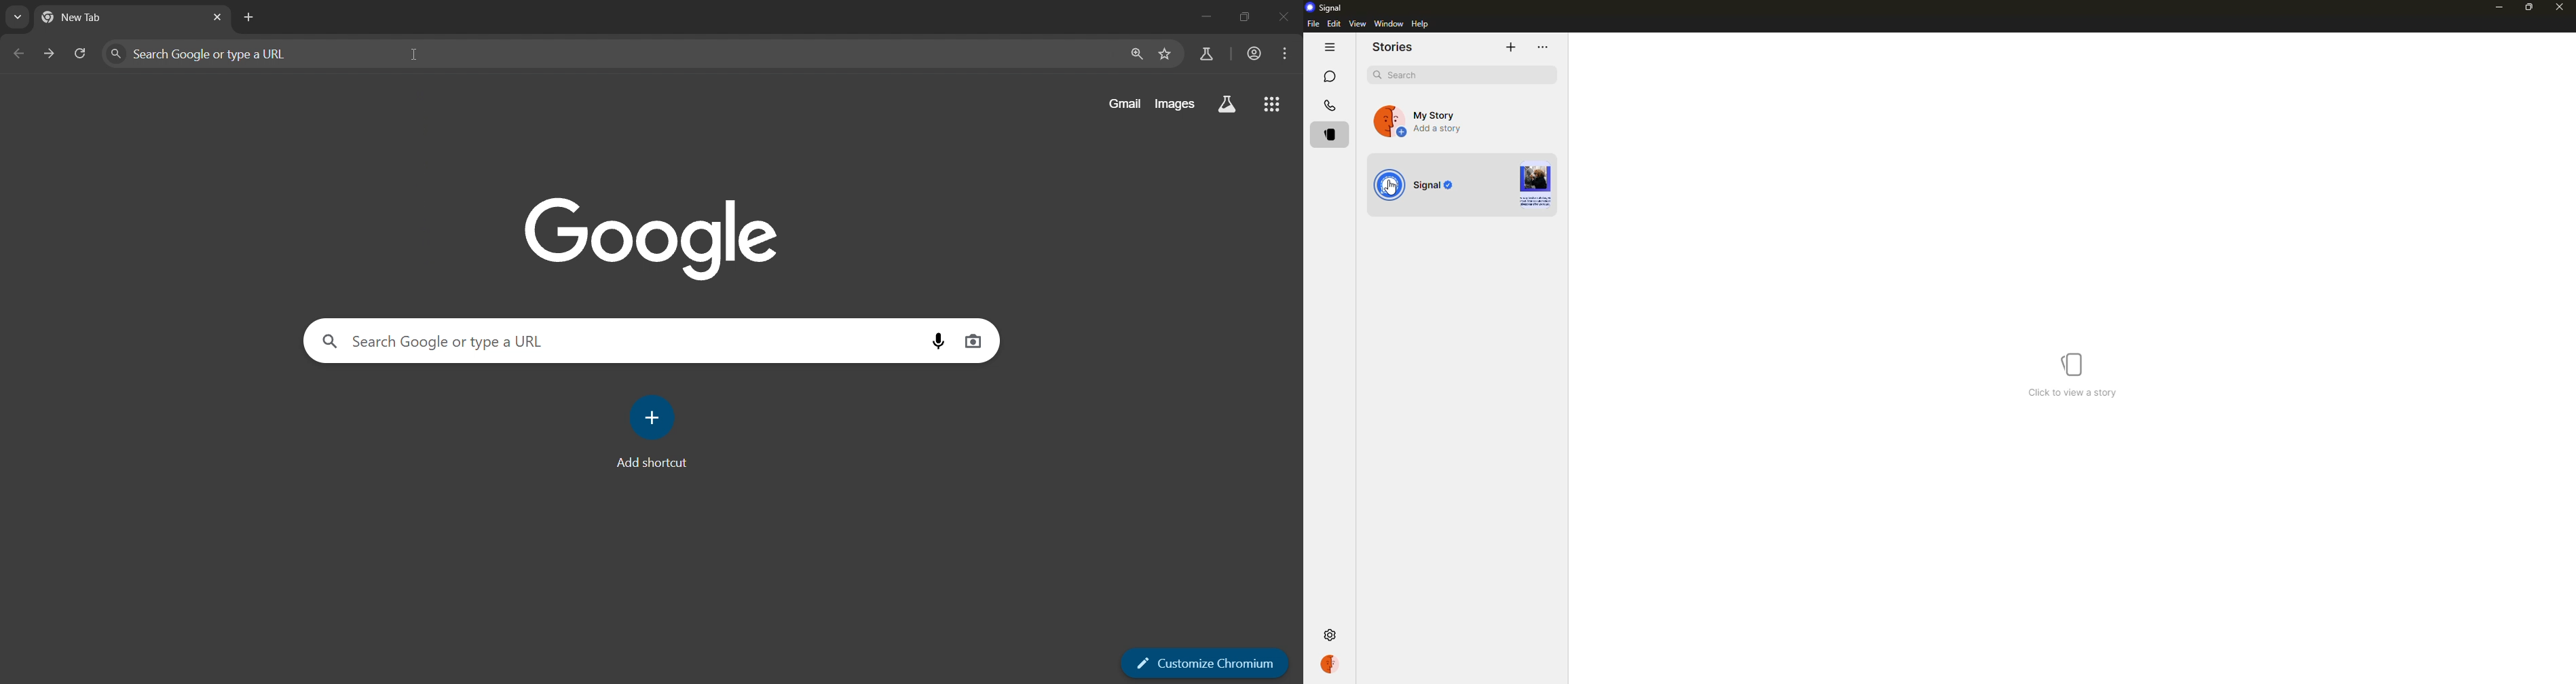  I want to click on settings, so click(1331, 635).